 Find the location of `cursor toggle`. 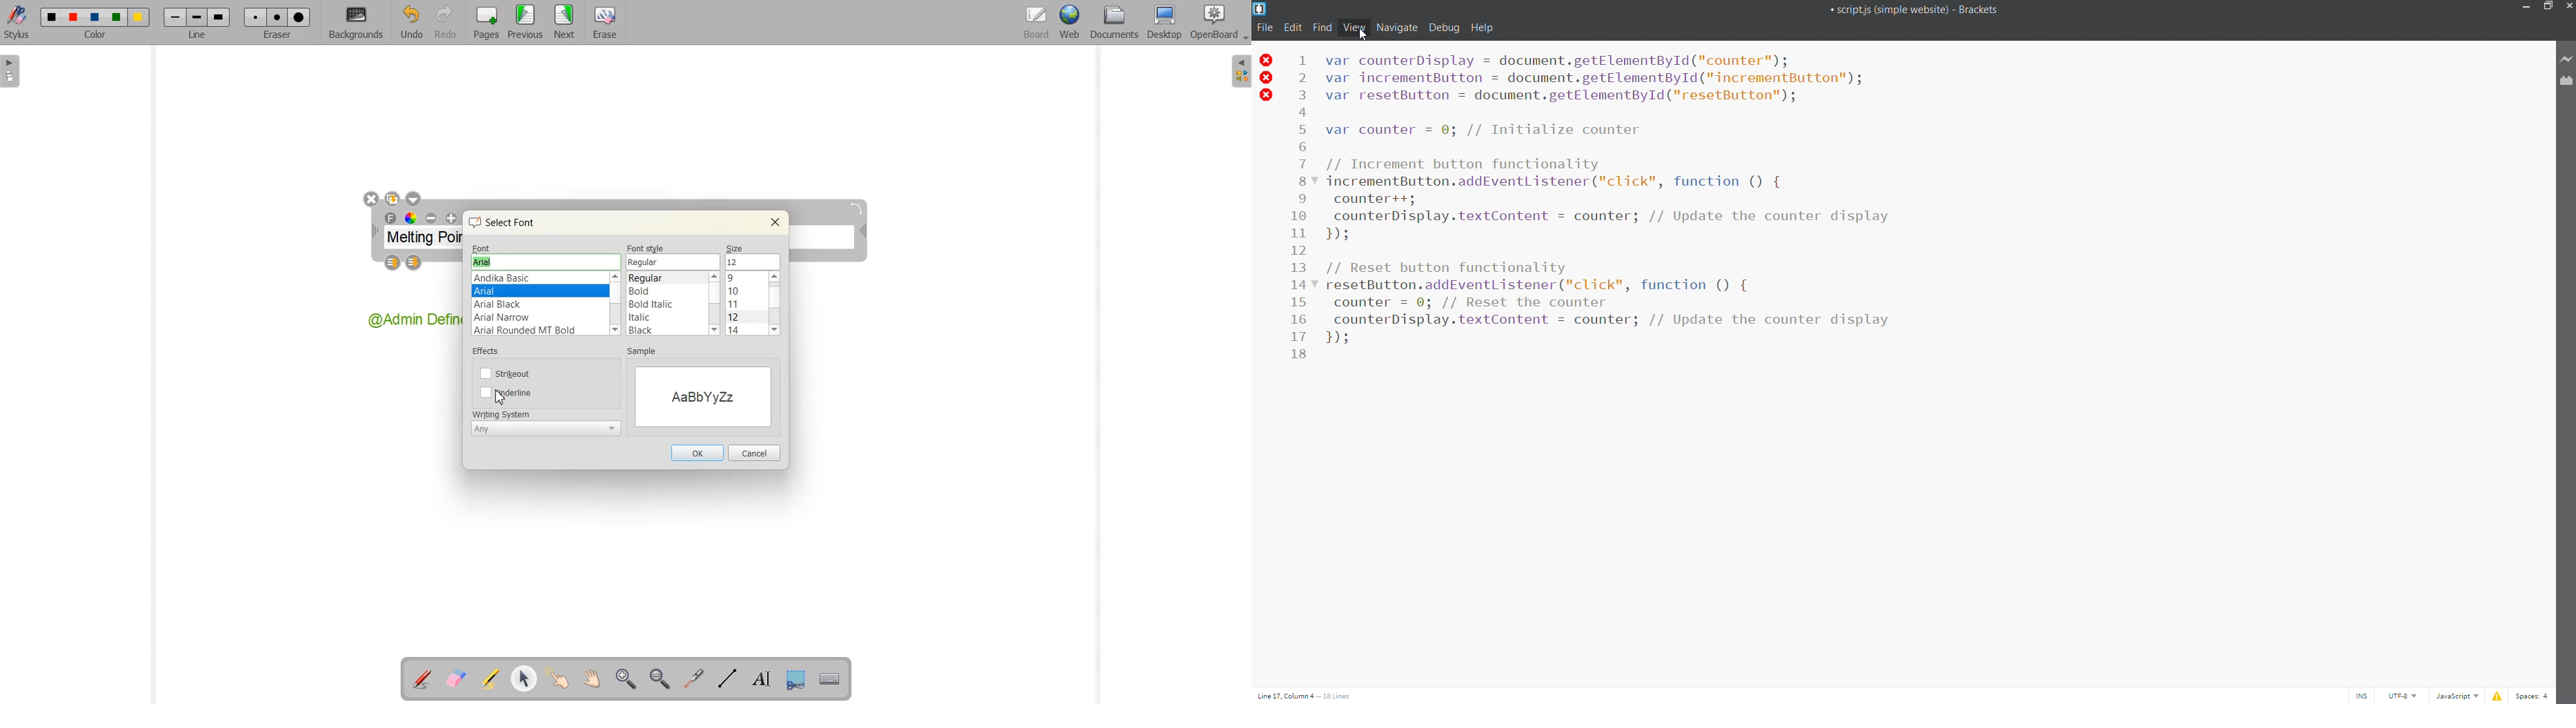

cursor toggle is located at coordinates (2361, 696).